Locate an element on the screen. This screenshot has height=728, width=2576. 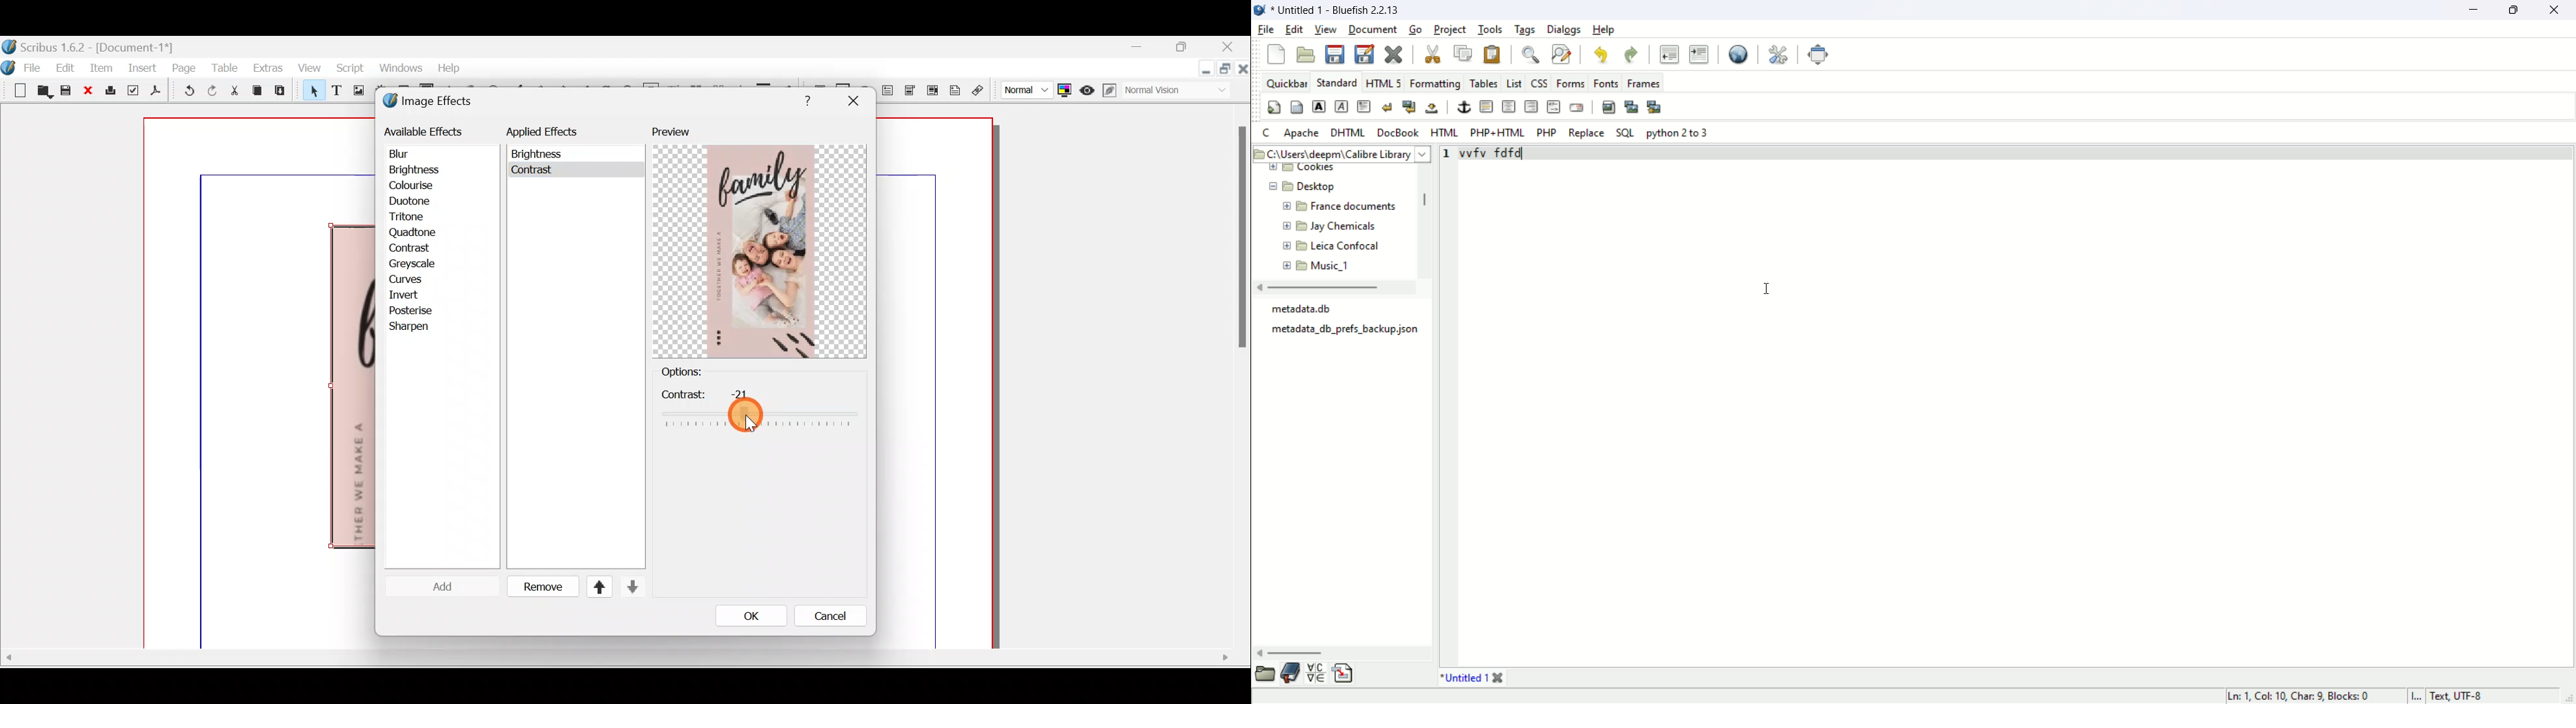
Minimise is located at coordinates (1205, 70).